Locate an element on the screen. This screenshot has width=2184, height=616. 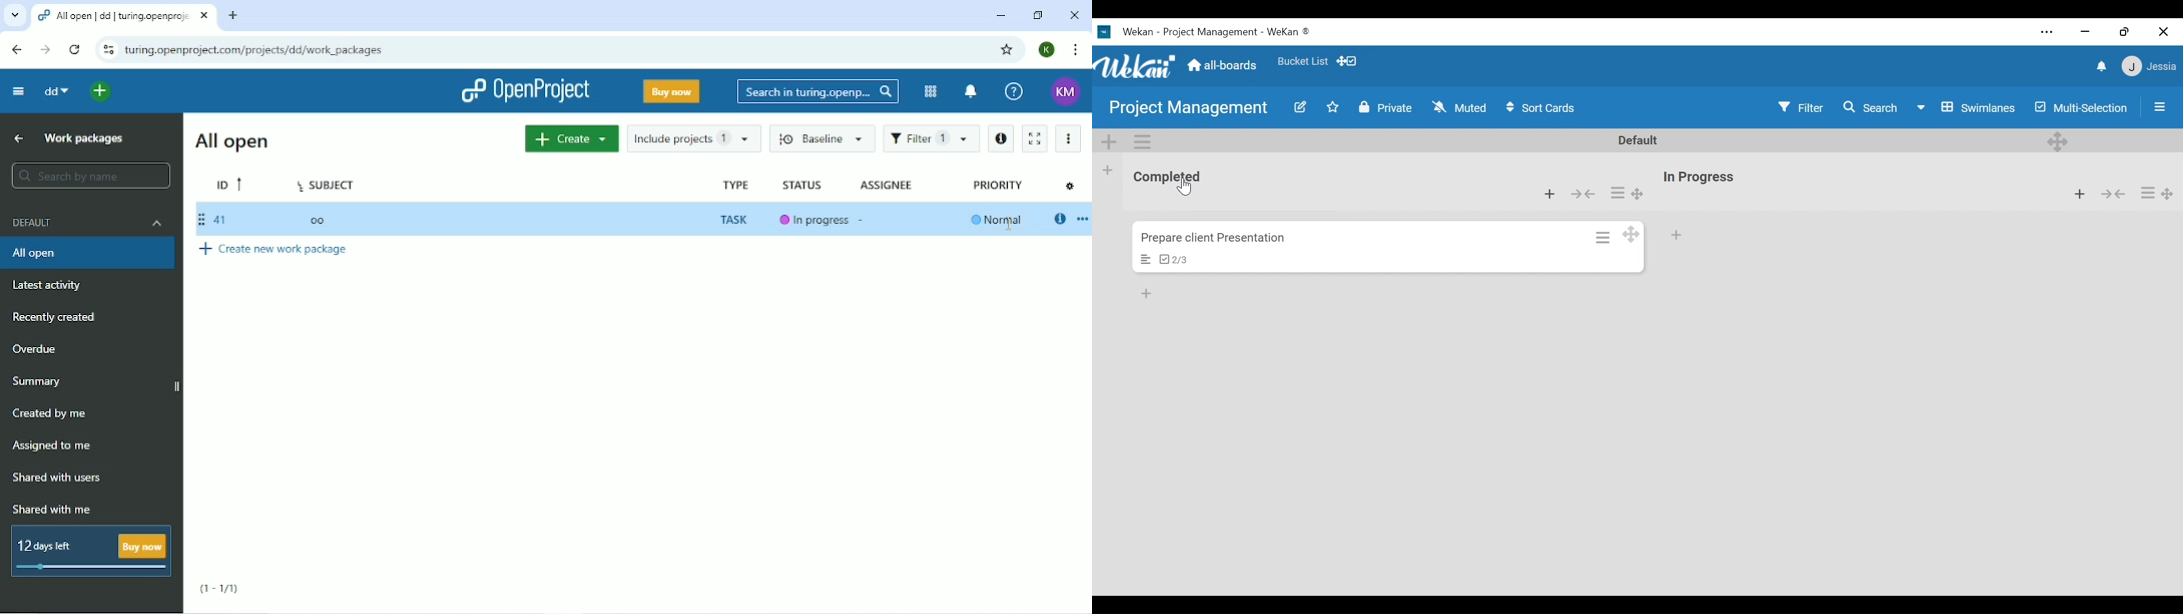
List name is located at coordinates (1701, 177).